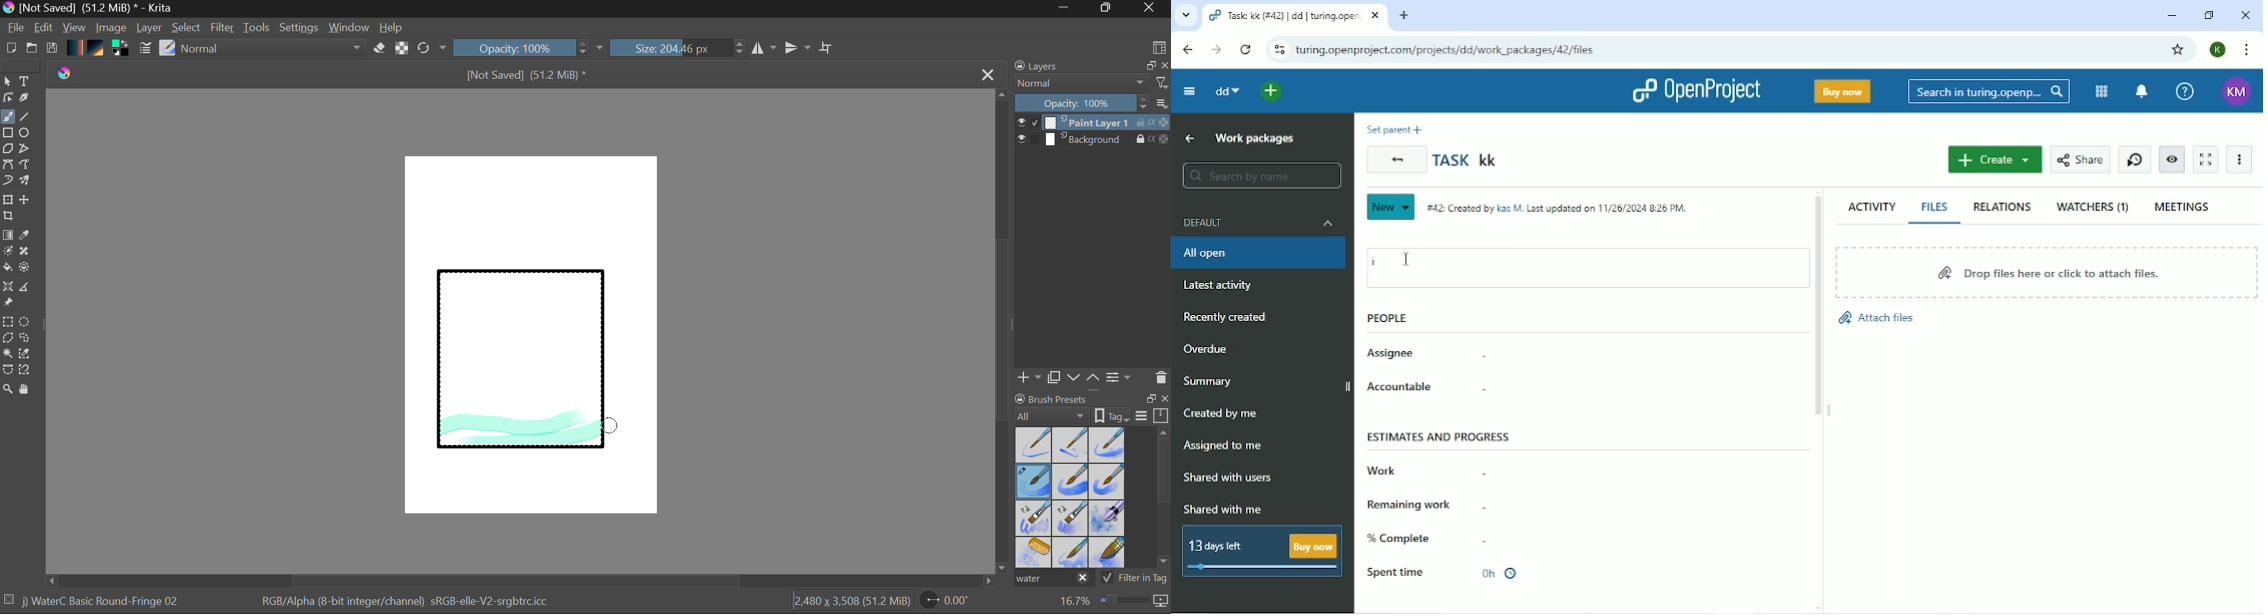 The width and height of the screenshot is (2268, 616). I want to click on Close, so click(1151, 9).